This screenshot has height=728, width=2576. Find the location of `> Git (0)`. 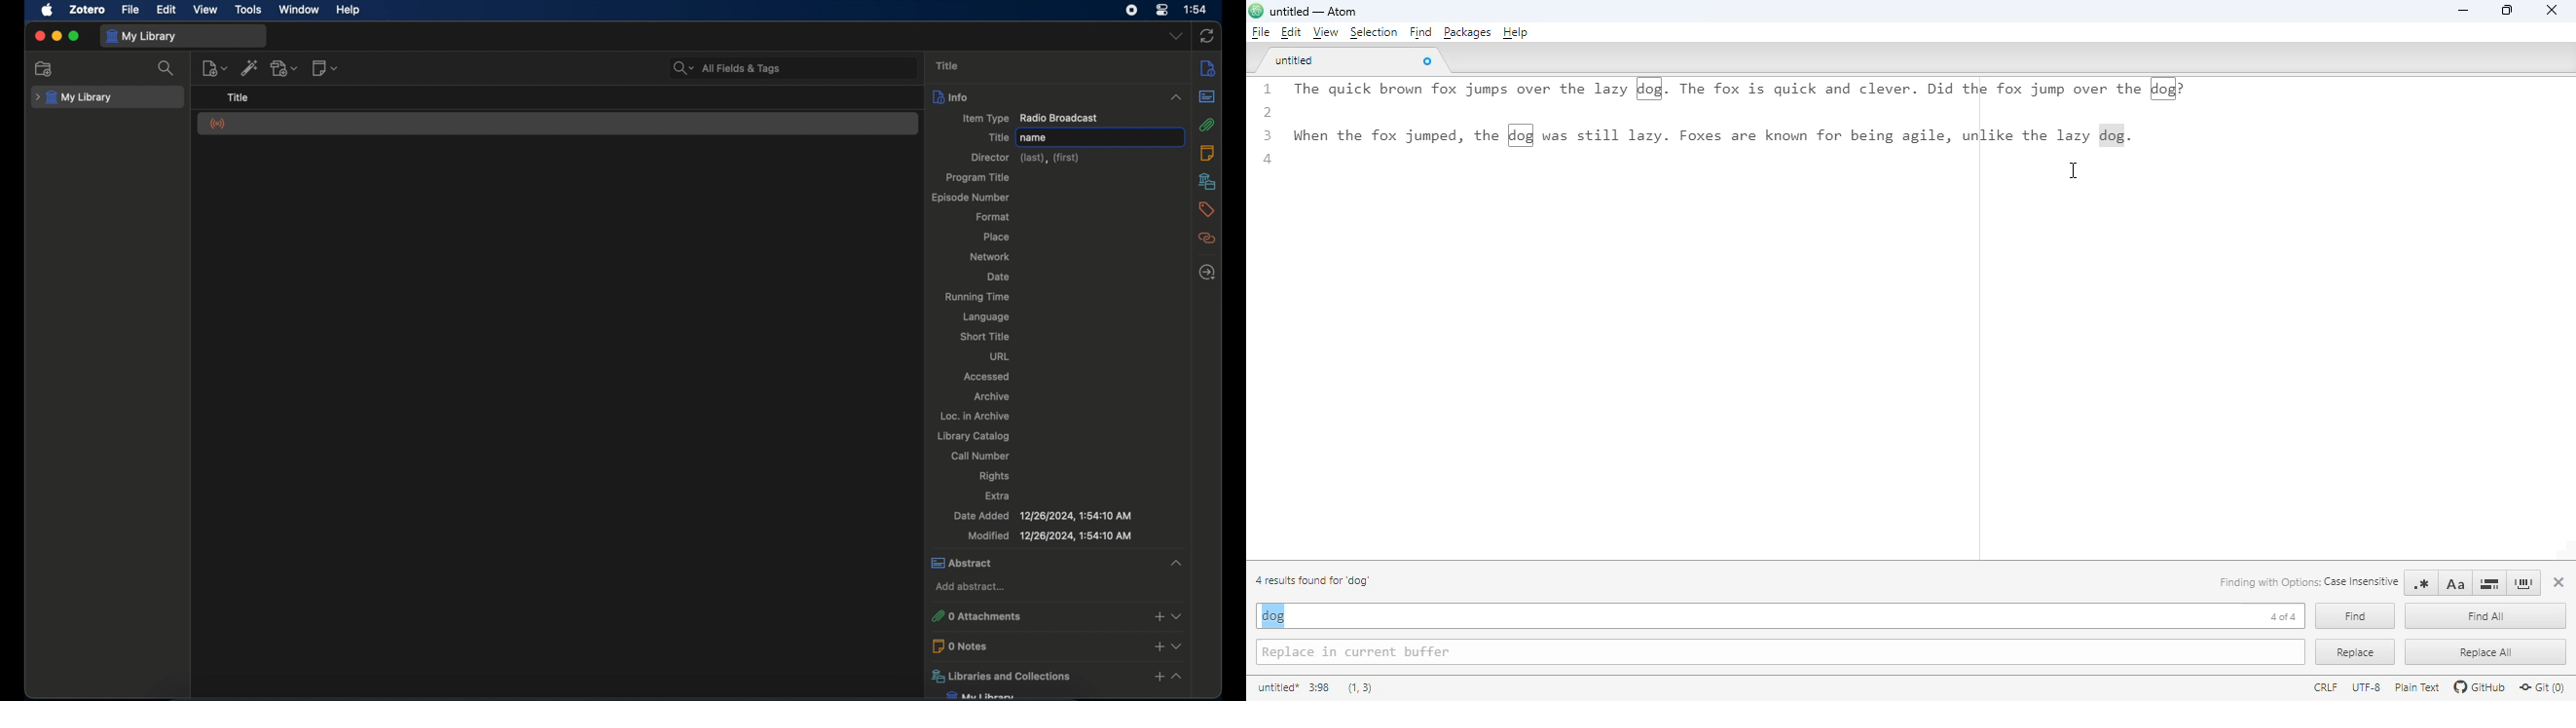

> Git (0) is located at coordinates (2543, 688).